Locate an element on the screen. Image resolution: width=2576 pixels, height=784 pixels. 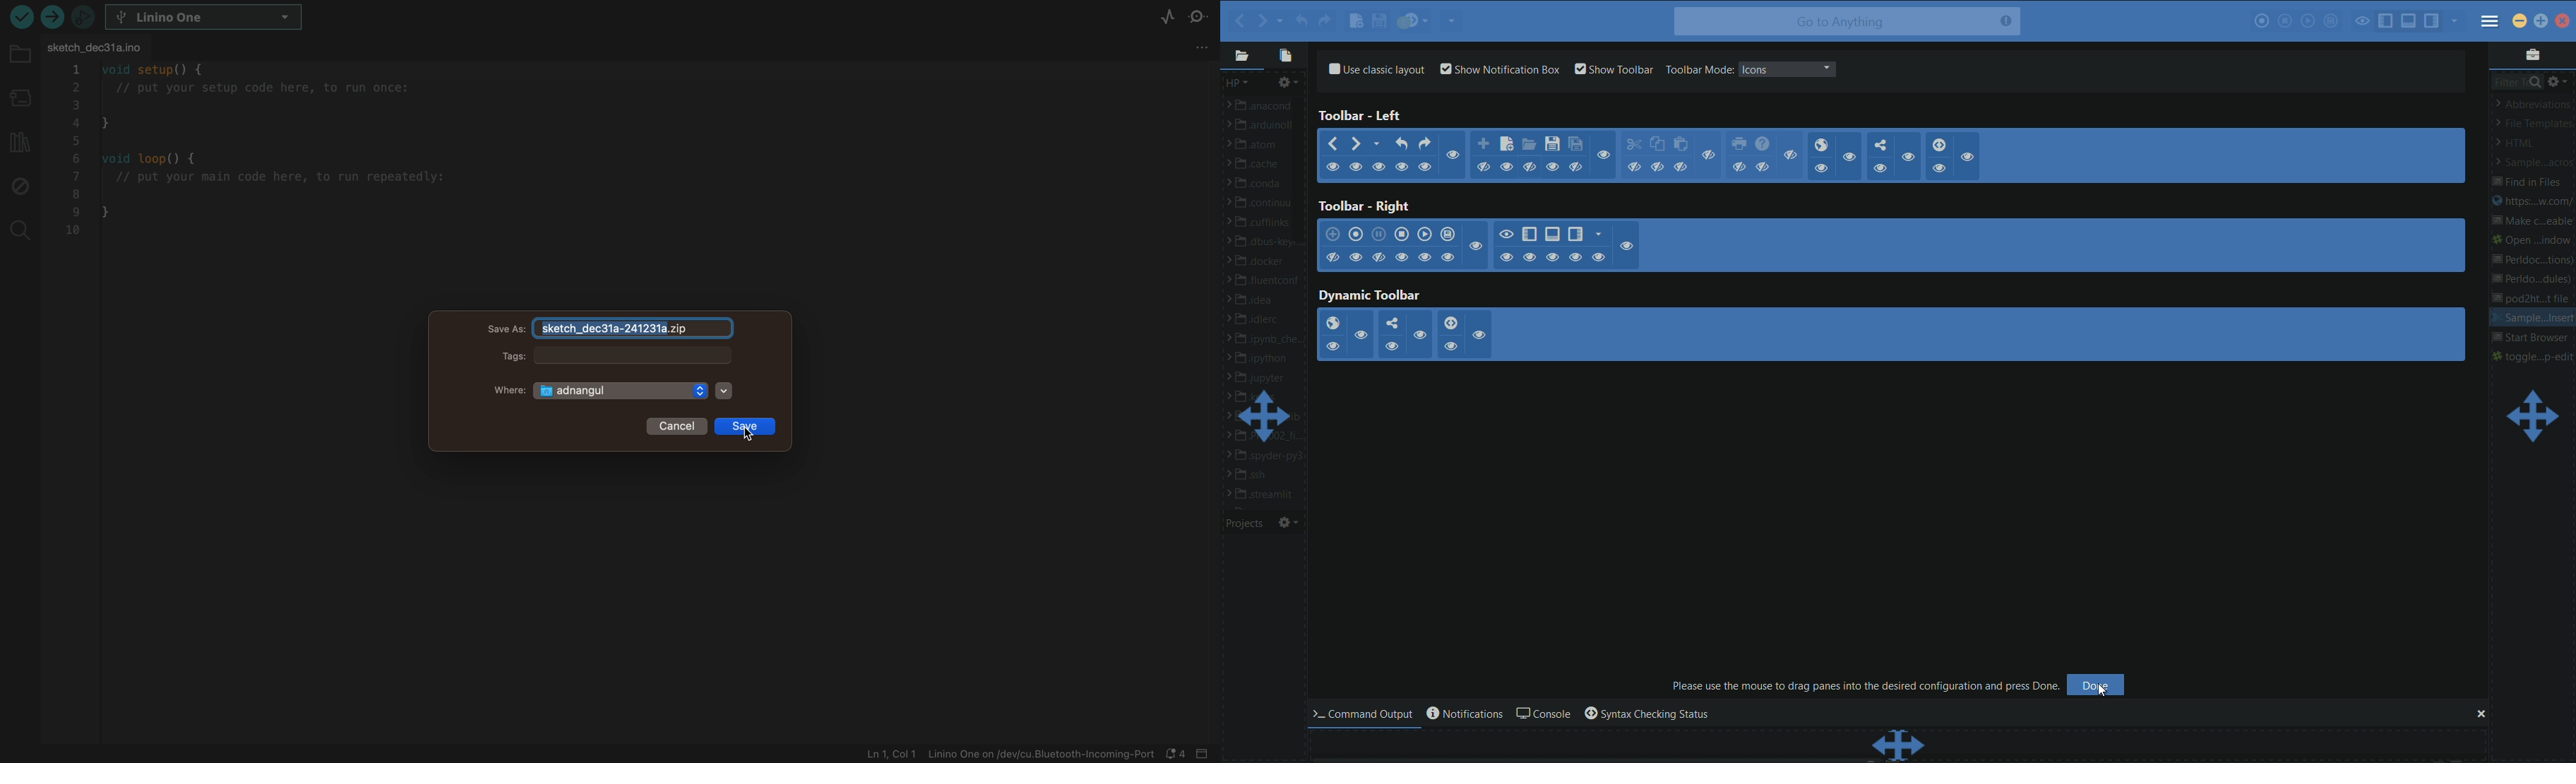
Perldo...dules) is located at coordinates (2533, 280).